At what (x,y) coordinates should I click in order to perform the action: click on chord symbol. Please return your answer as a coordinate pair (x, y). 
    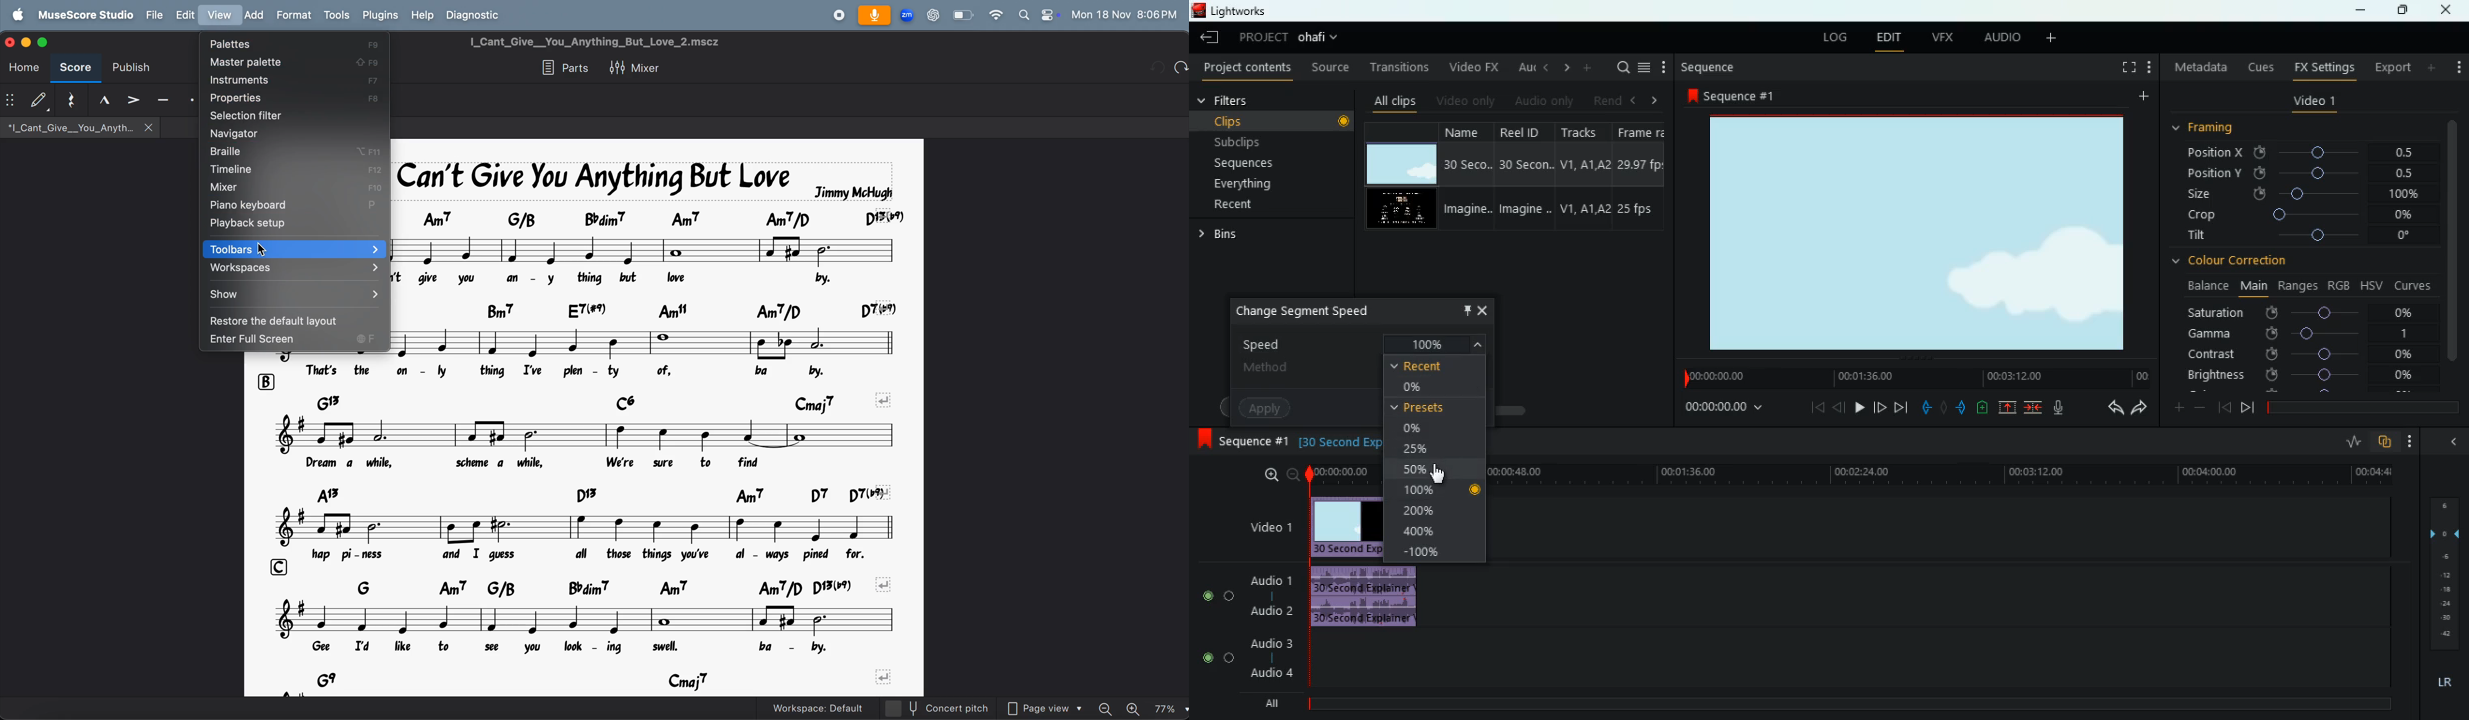
    Looking at the image, I should click on (650, 219).